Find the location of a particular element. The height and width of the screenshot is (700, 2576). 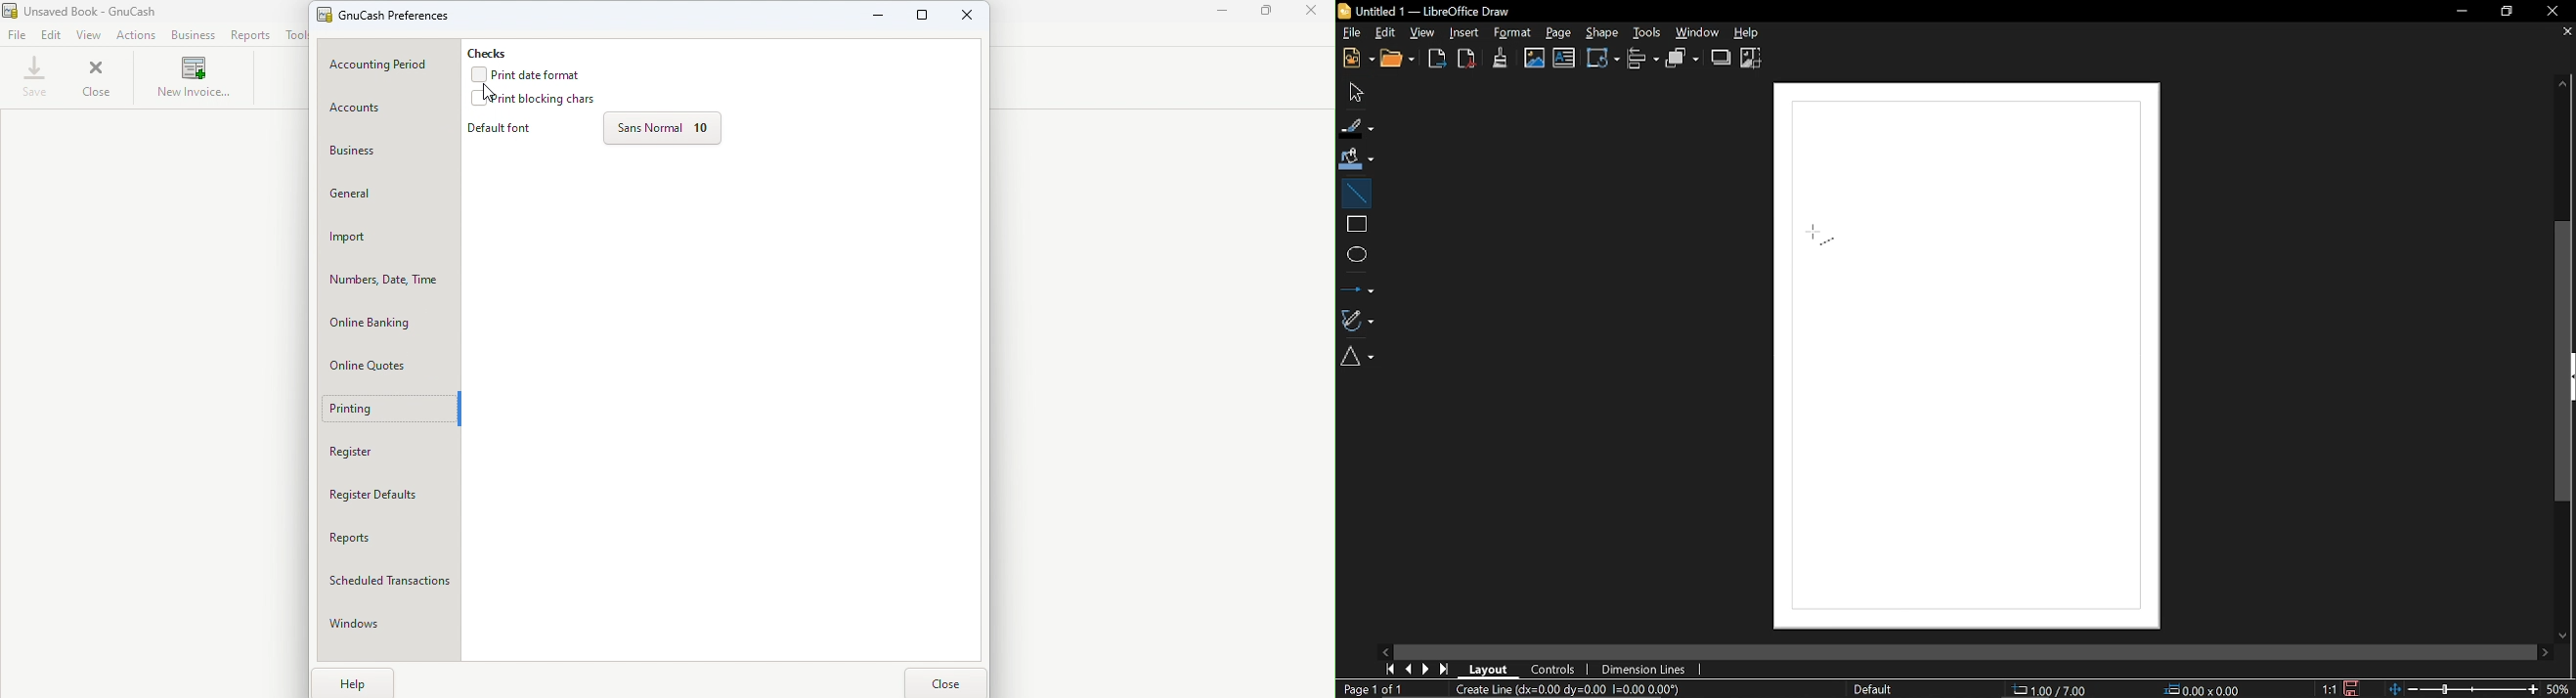

Move down is located at coordinates (2559, 636).